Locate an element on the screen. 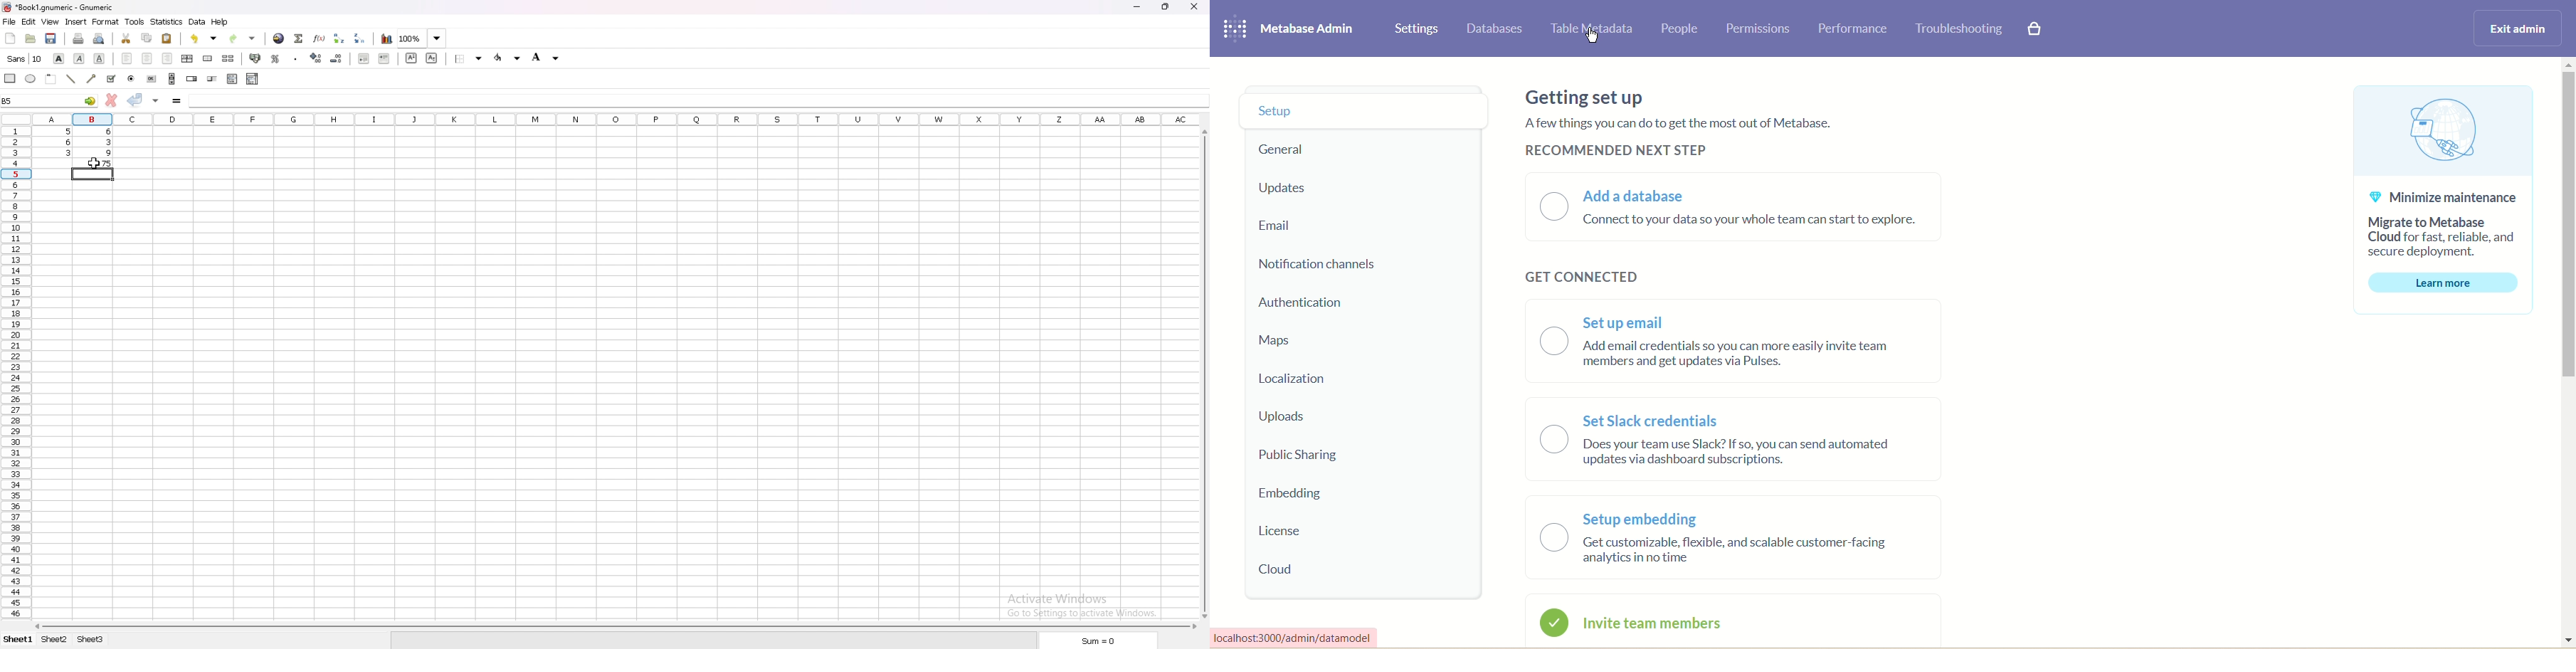  updates is located at coordinates (1285, 189).